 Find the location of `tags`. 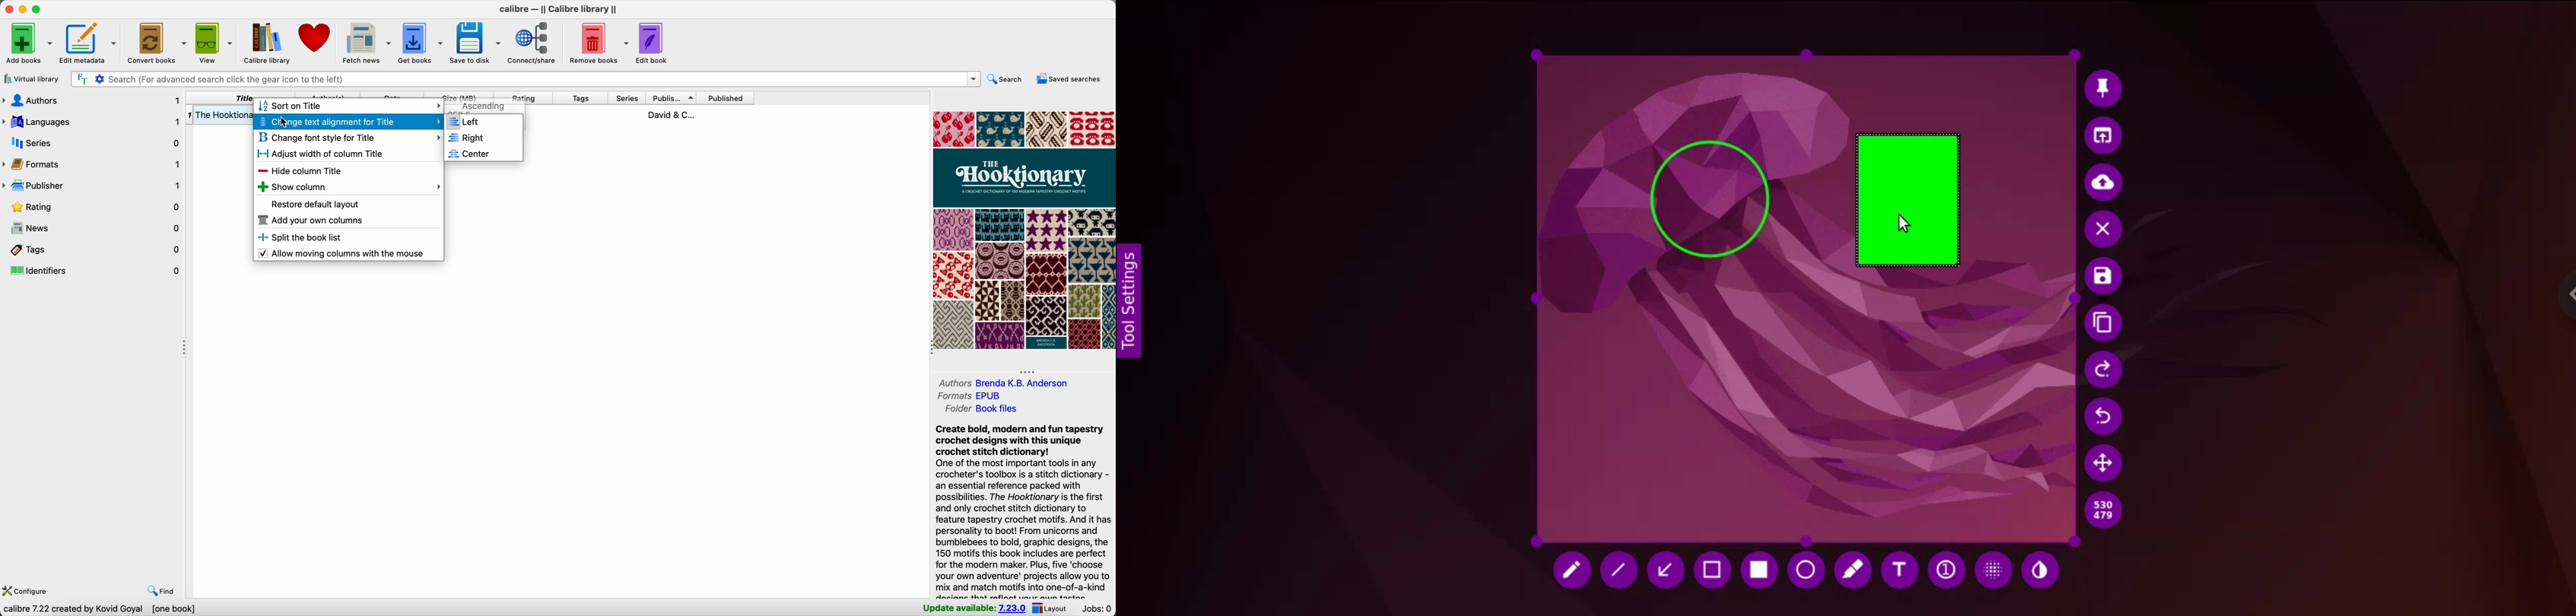

tags is located at coordinates (96, 250).